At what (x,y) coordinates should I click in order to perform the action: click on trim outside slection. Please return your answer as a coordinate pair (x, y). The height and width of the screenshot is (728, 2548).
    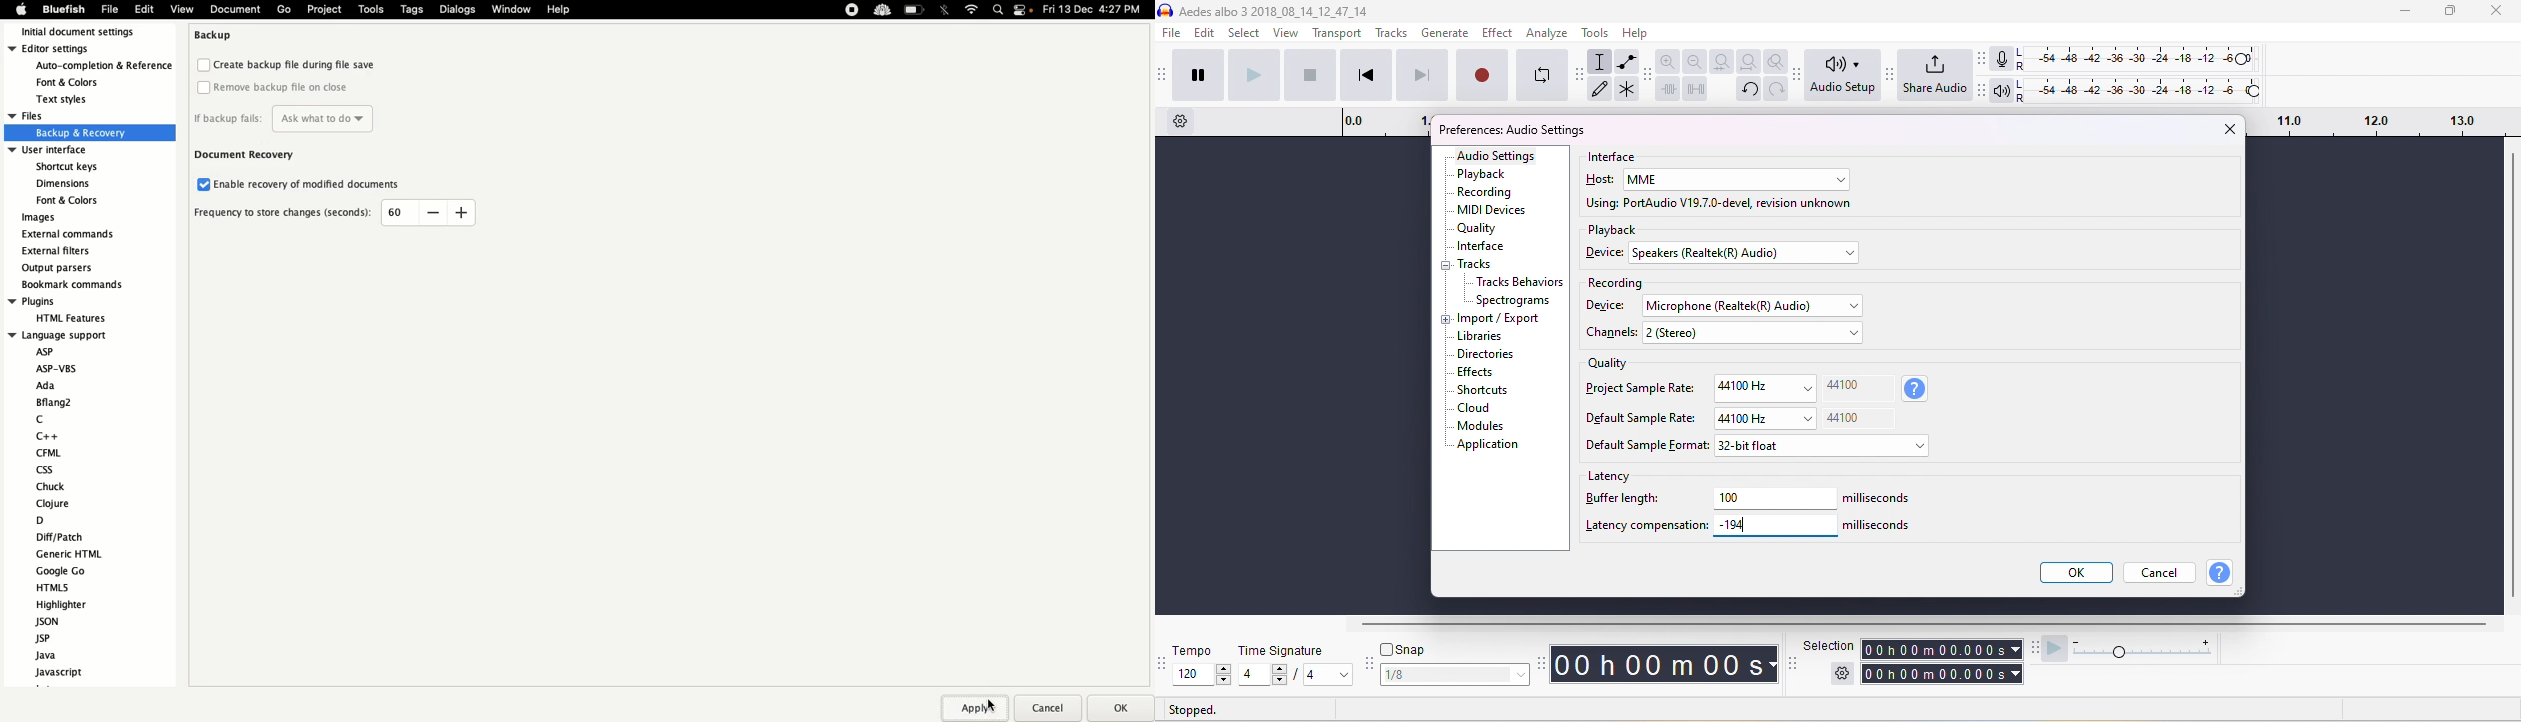
    Looking at the image, I should click on (1671, 92).